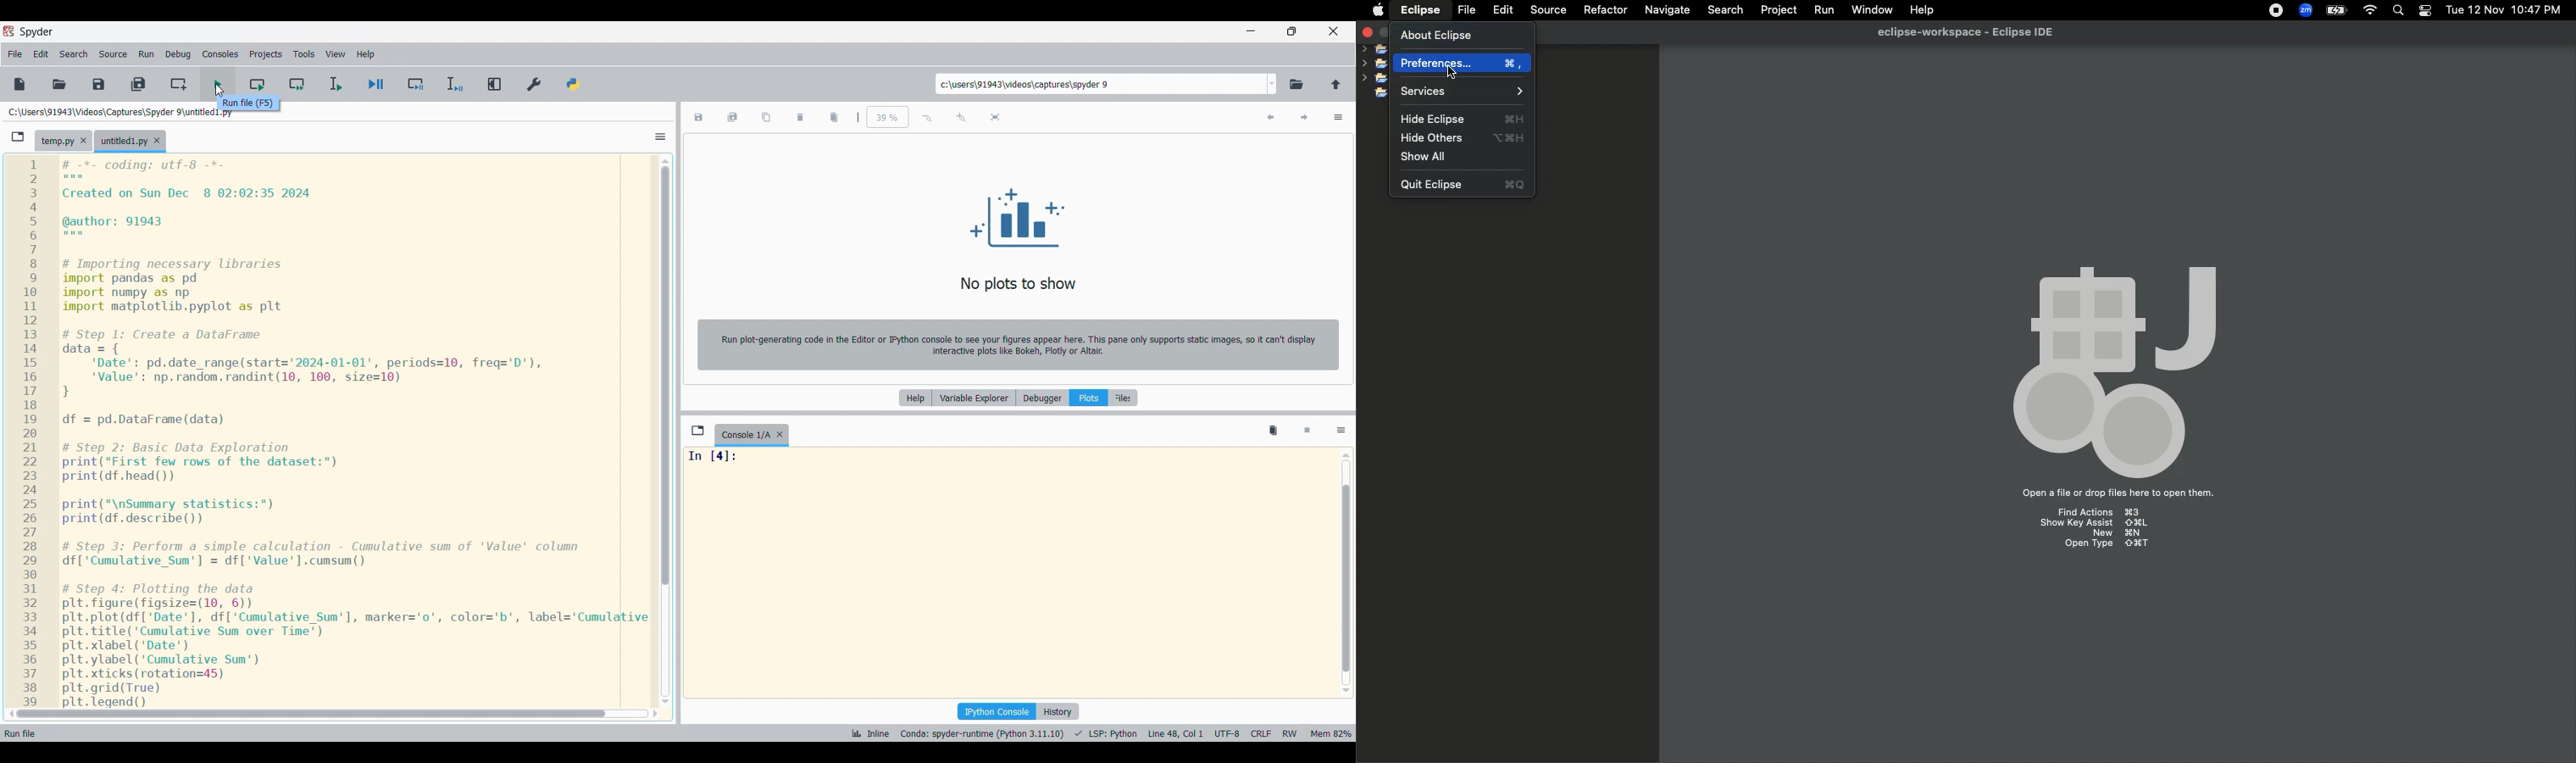 This screenshot has height=784, width=2576. What do you see at coordinates (83, 141) in the screenshot?
I see `Close` at bounding box center [83, 141].